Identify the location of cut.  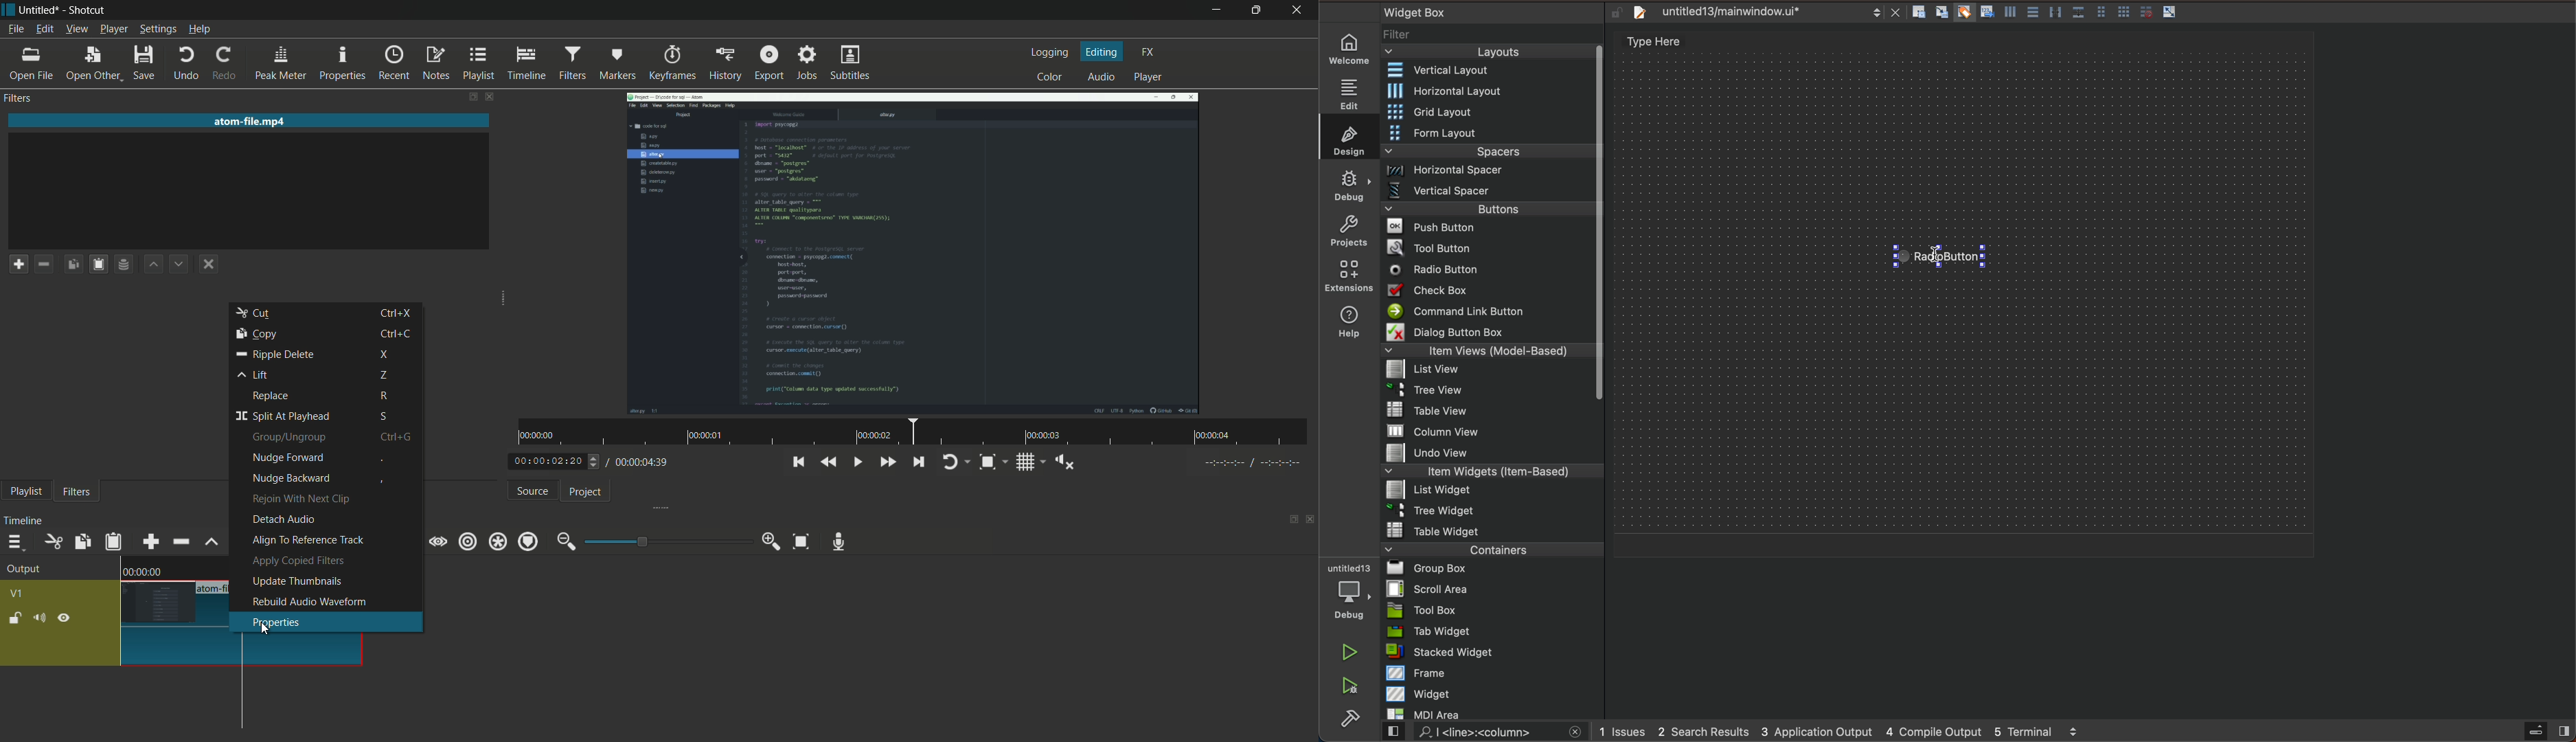
(51, 541).